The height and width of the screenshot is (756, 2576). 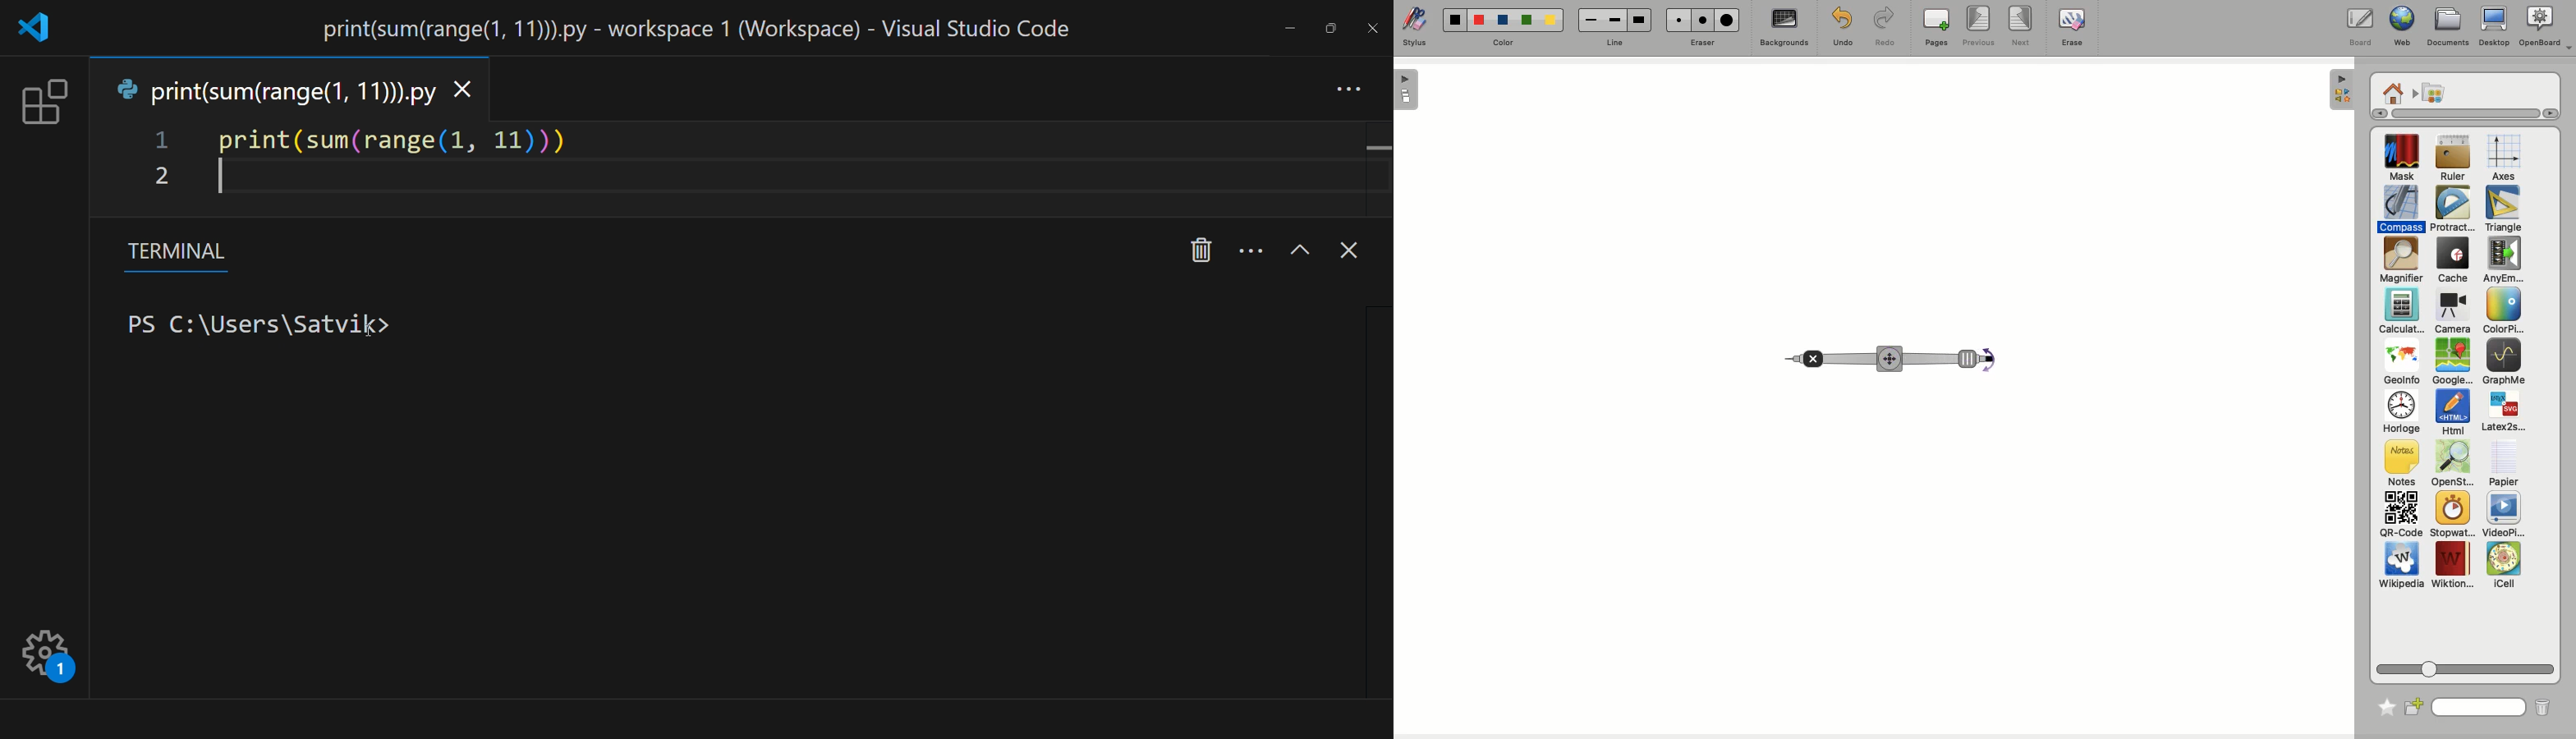 What do you see at coordinates (1372, 27) in the screenshot?
I see `close` at bounding box center [1372, 27].